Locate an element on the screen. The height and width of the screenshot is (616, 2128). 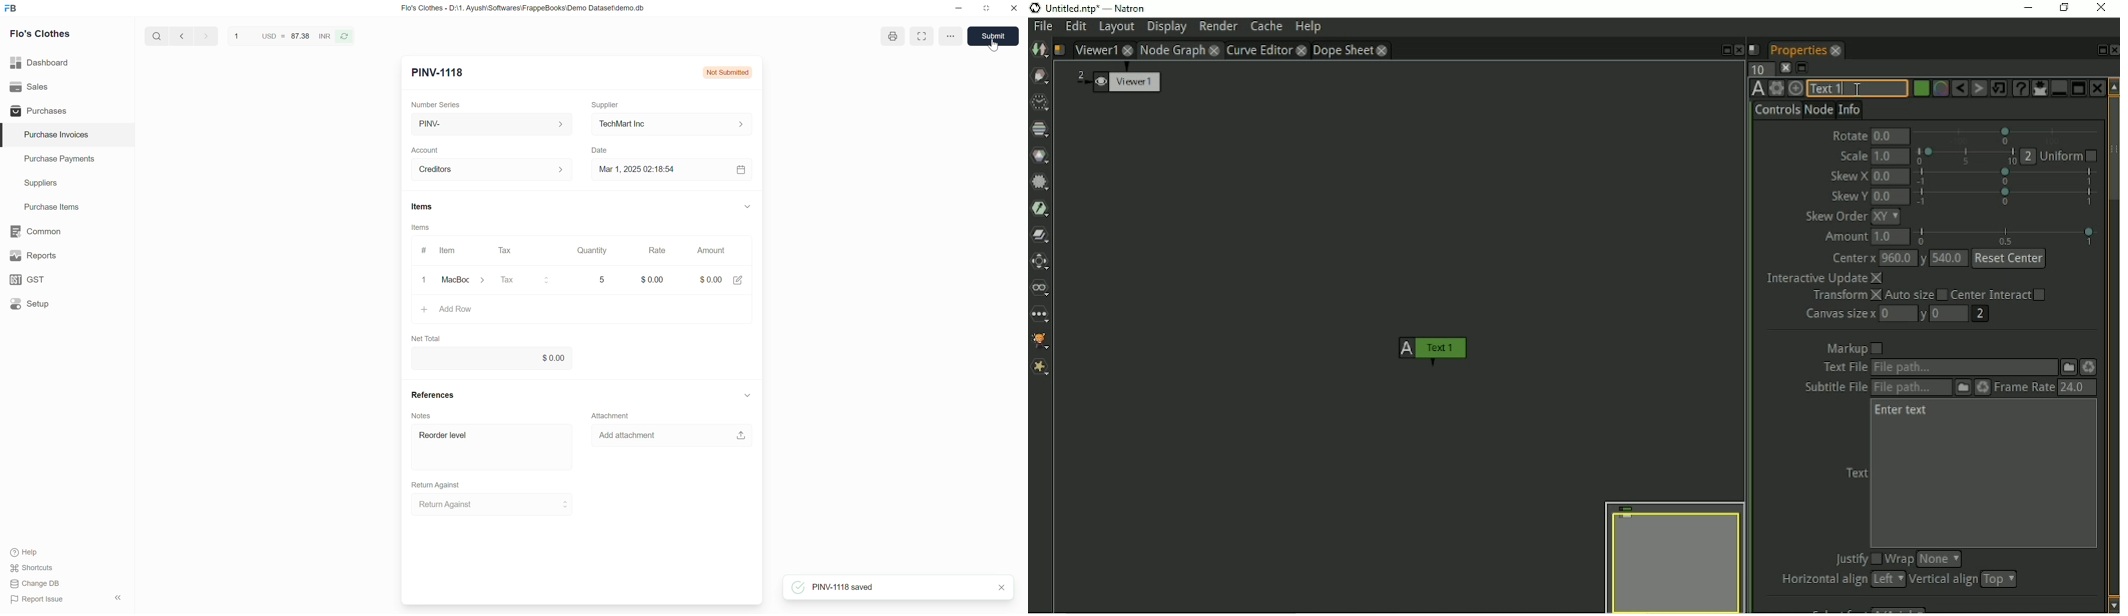
540 is located at coordinates (1951, 258).